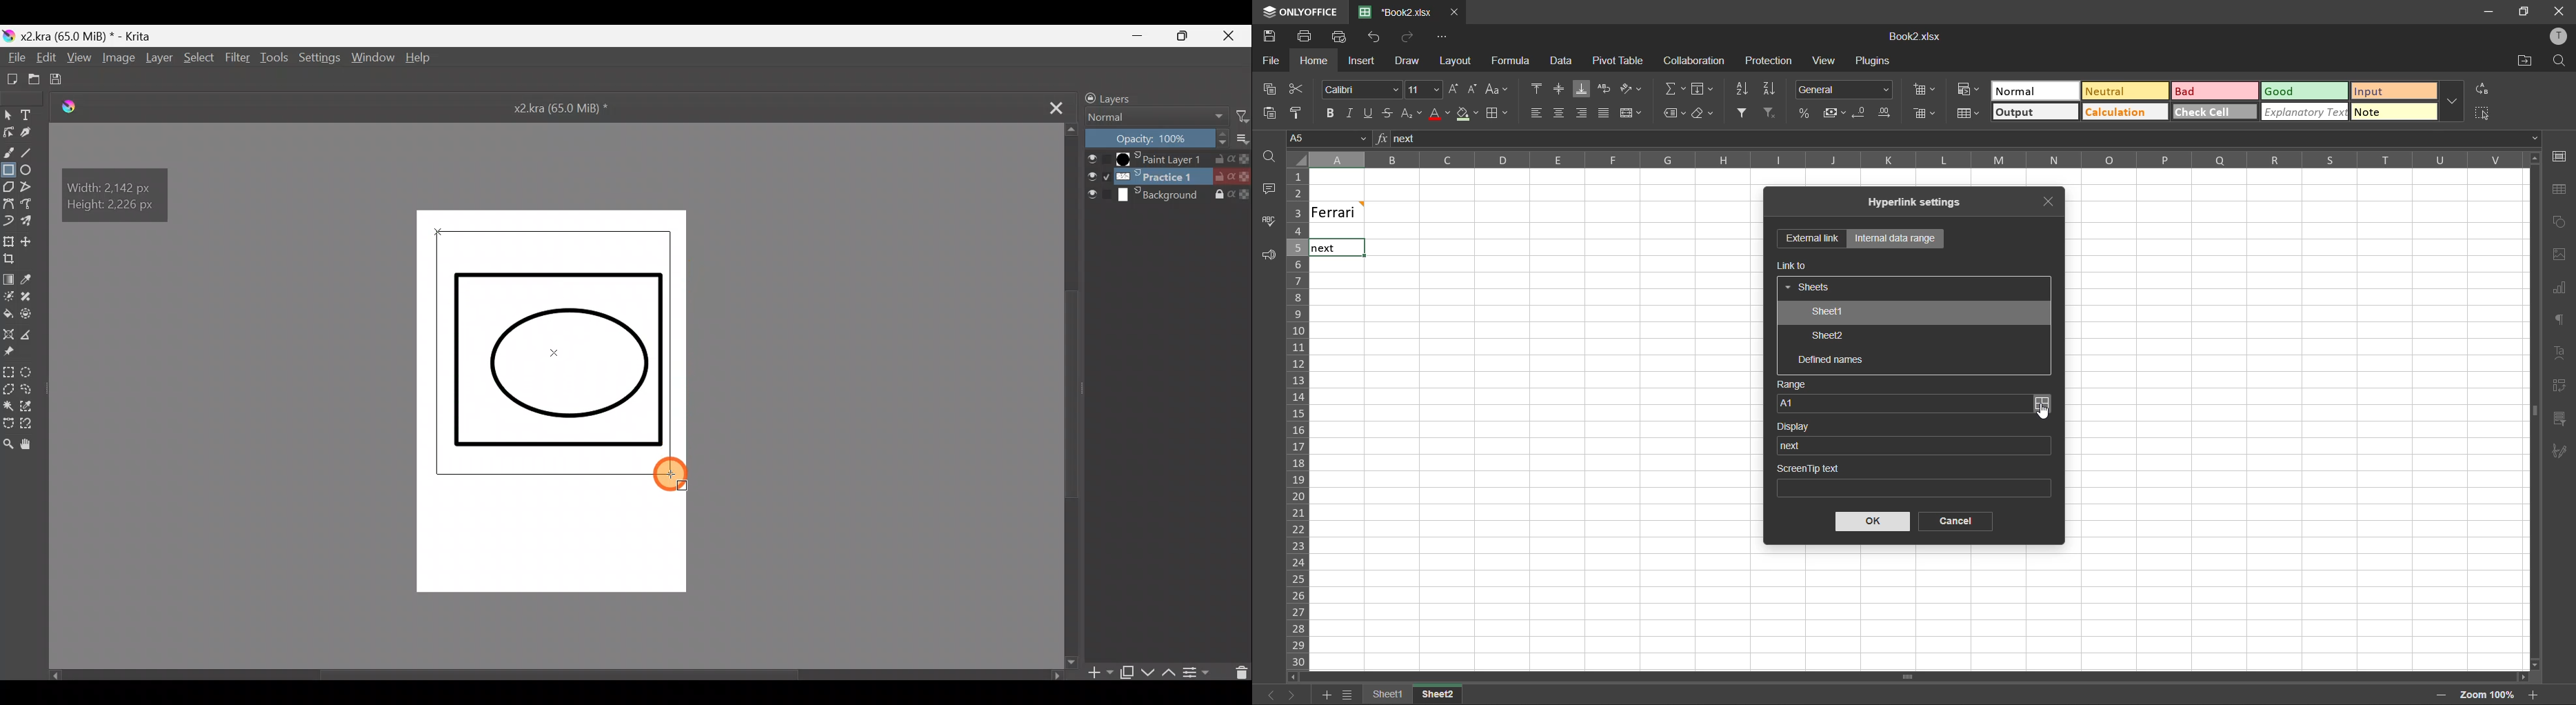  Describe the element at coordinates (1702, 90) in the screenshot. I see `fields` at that location.